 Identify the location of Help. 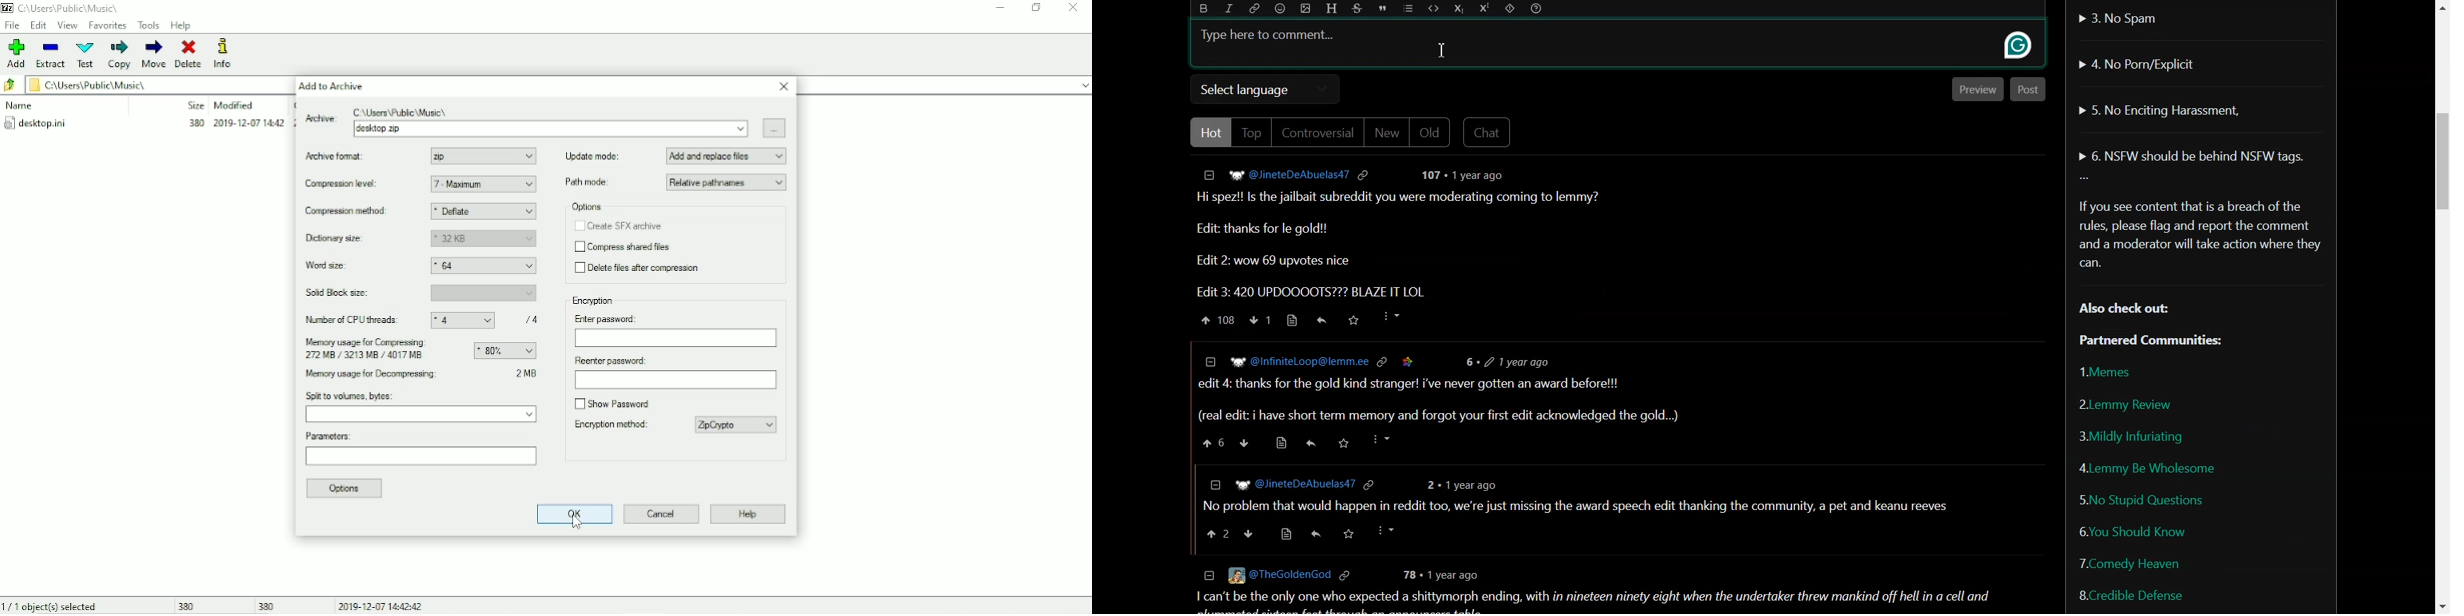
(749, 515).